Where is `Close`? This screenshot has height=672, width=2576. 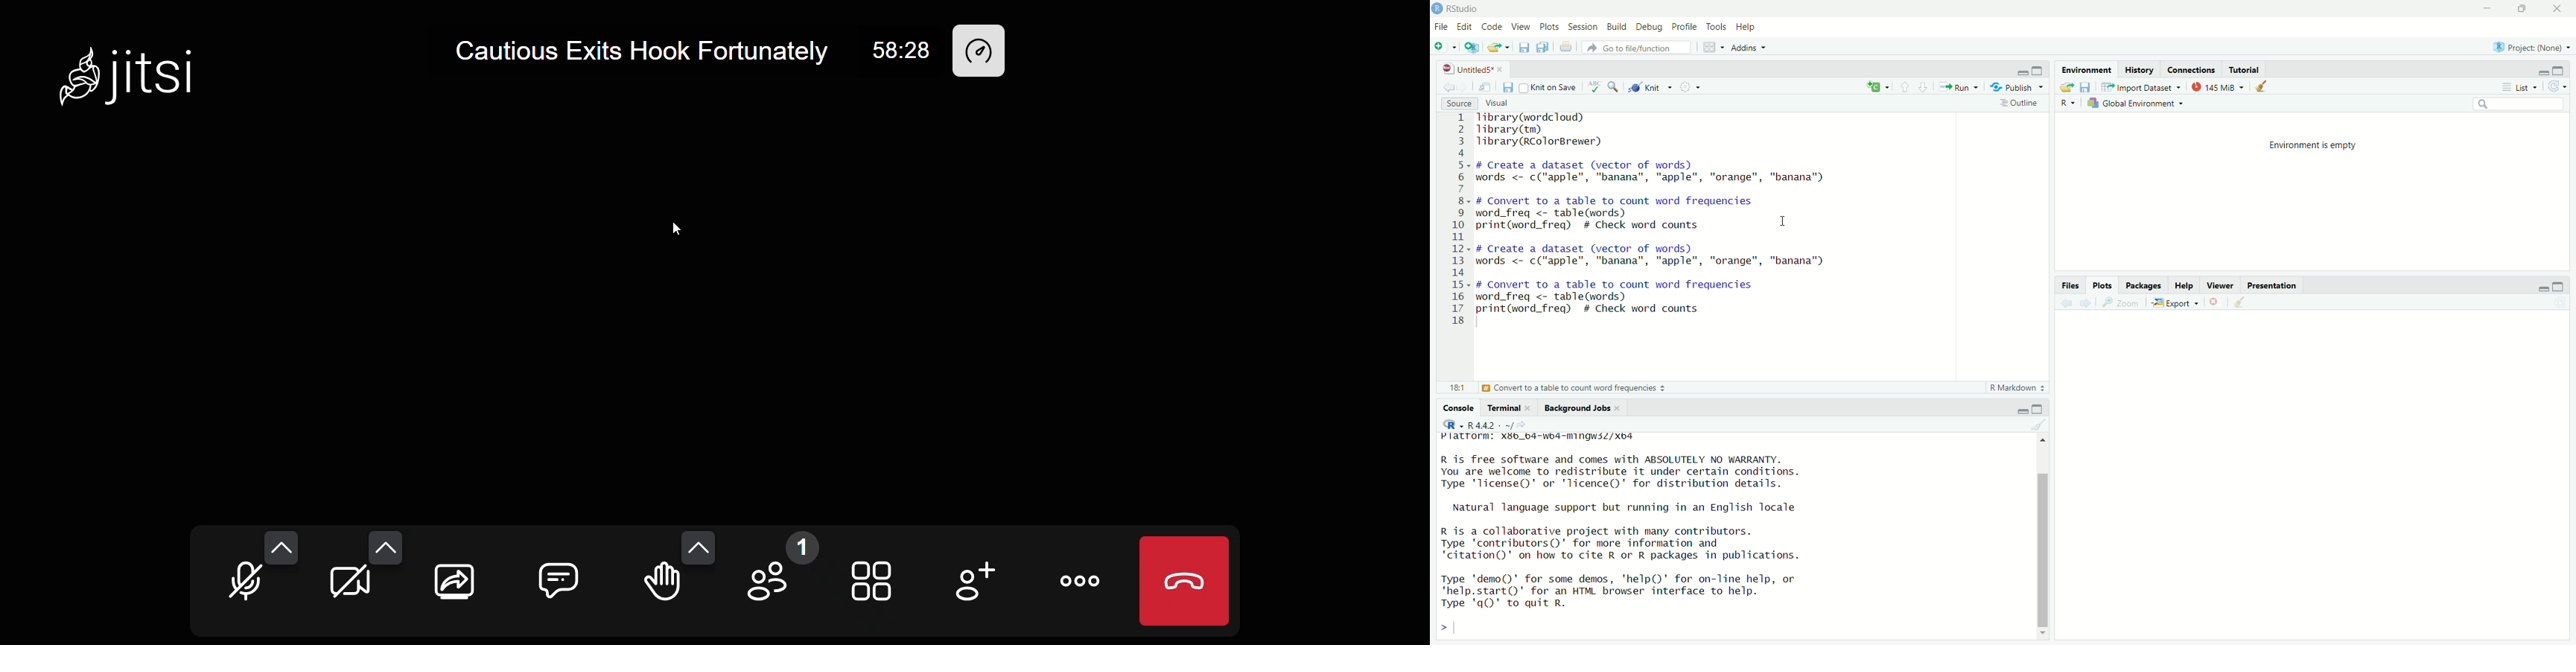
Close is located at coordinates (2554, 11).